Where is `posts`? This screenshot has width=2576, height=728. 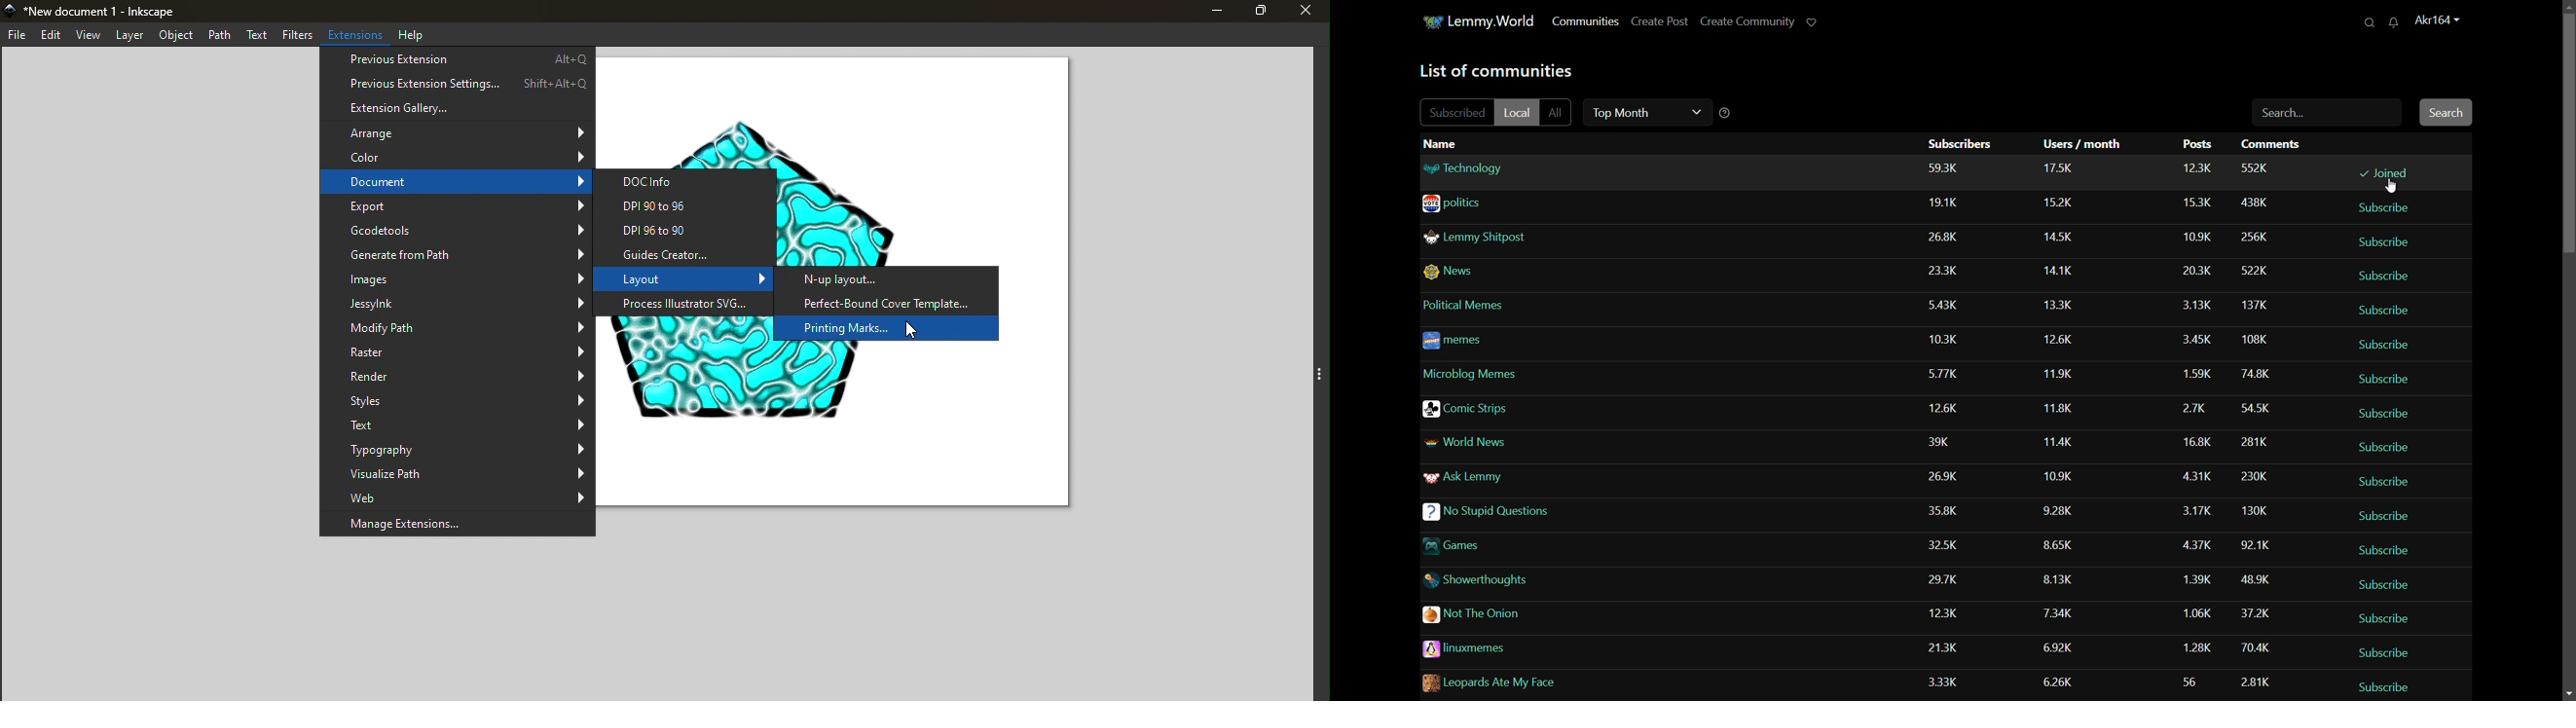 posts is located at coordinates (2200, 474).